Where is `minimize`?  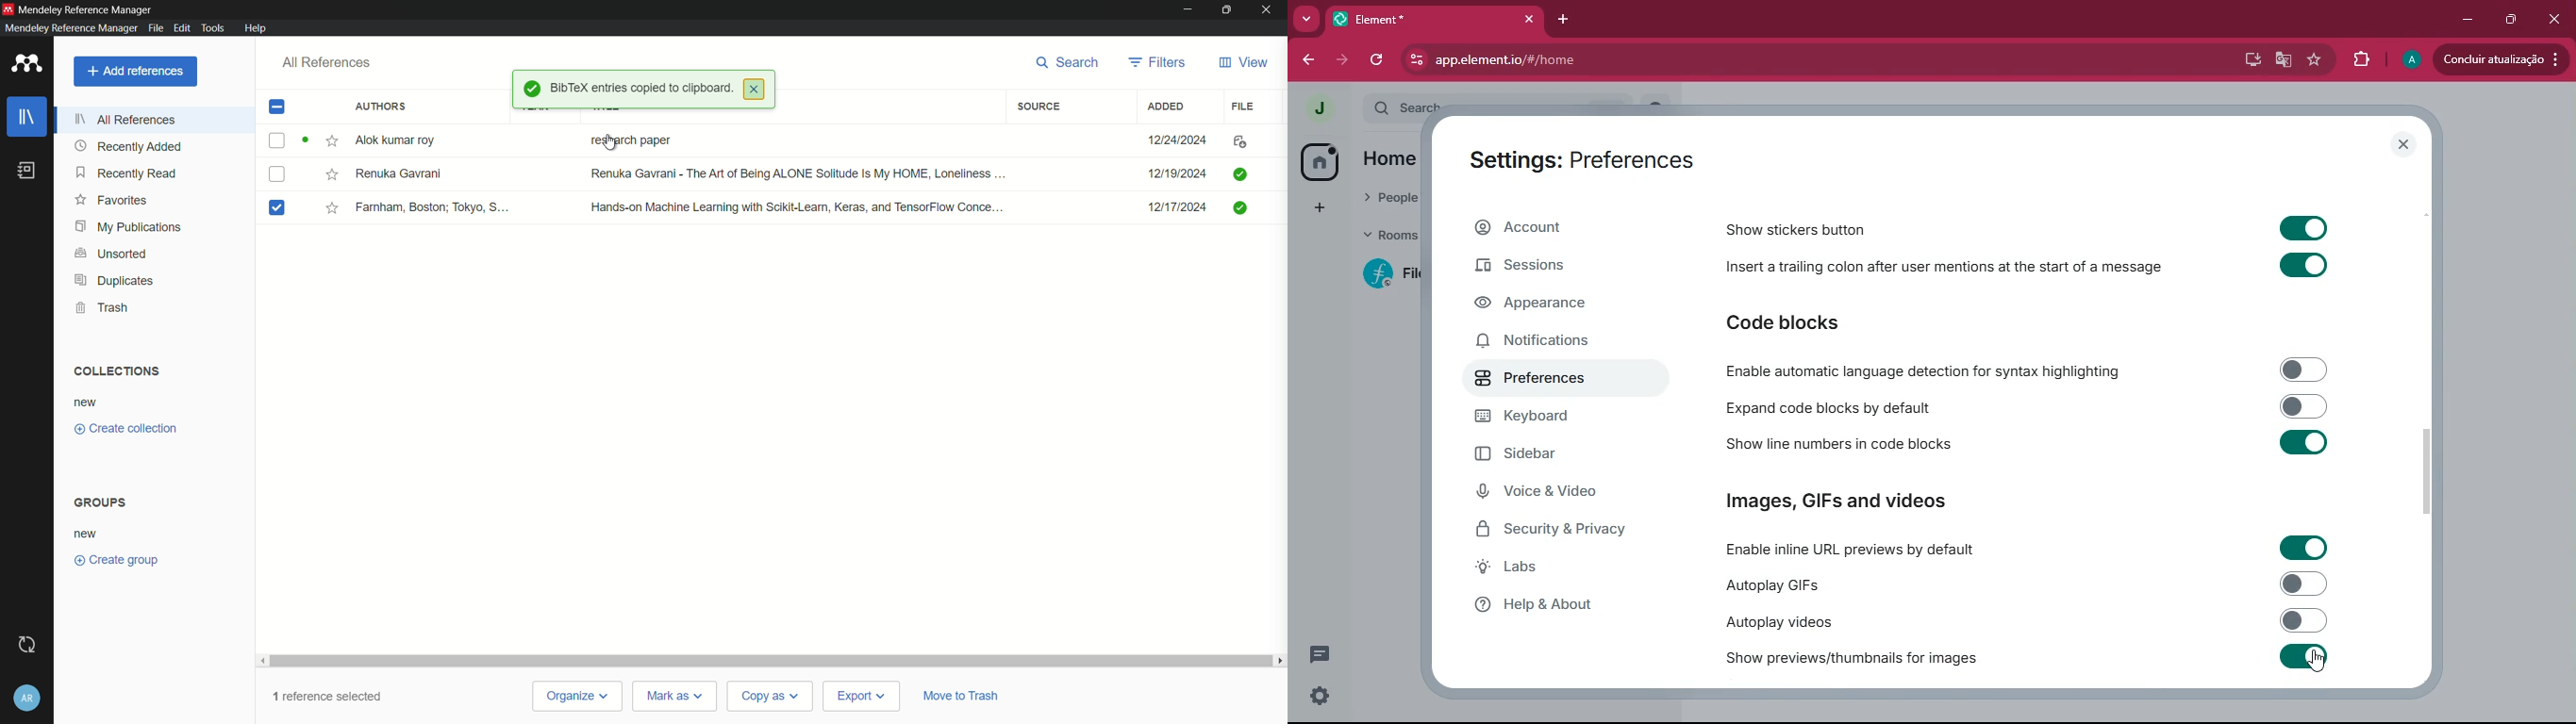
minimize is located at coordinates (1186, 9).